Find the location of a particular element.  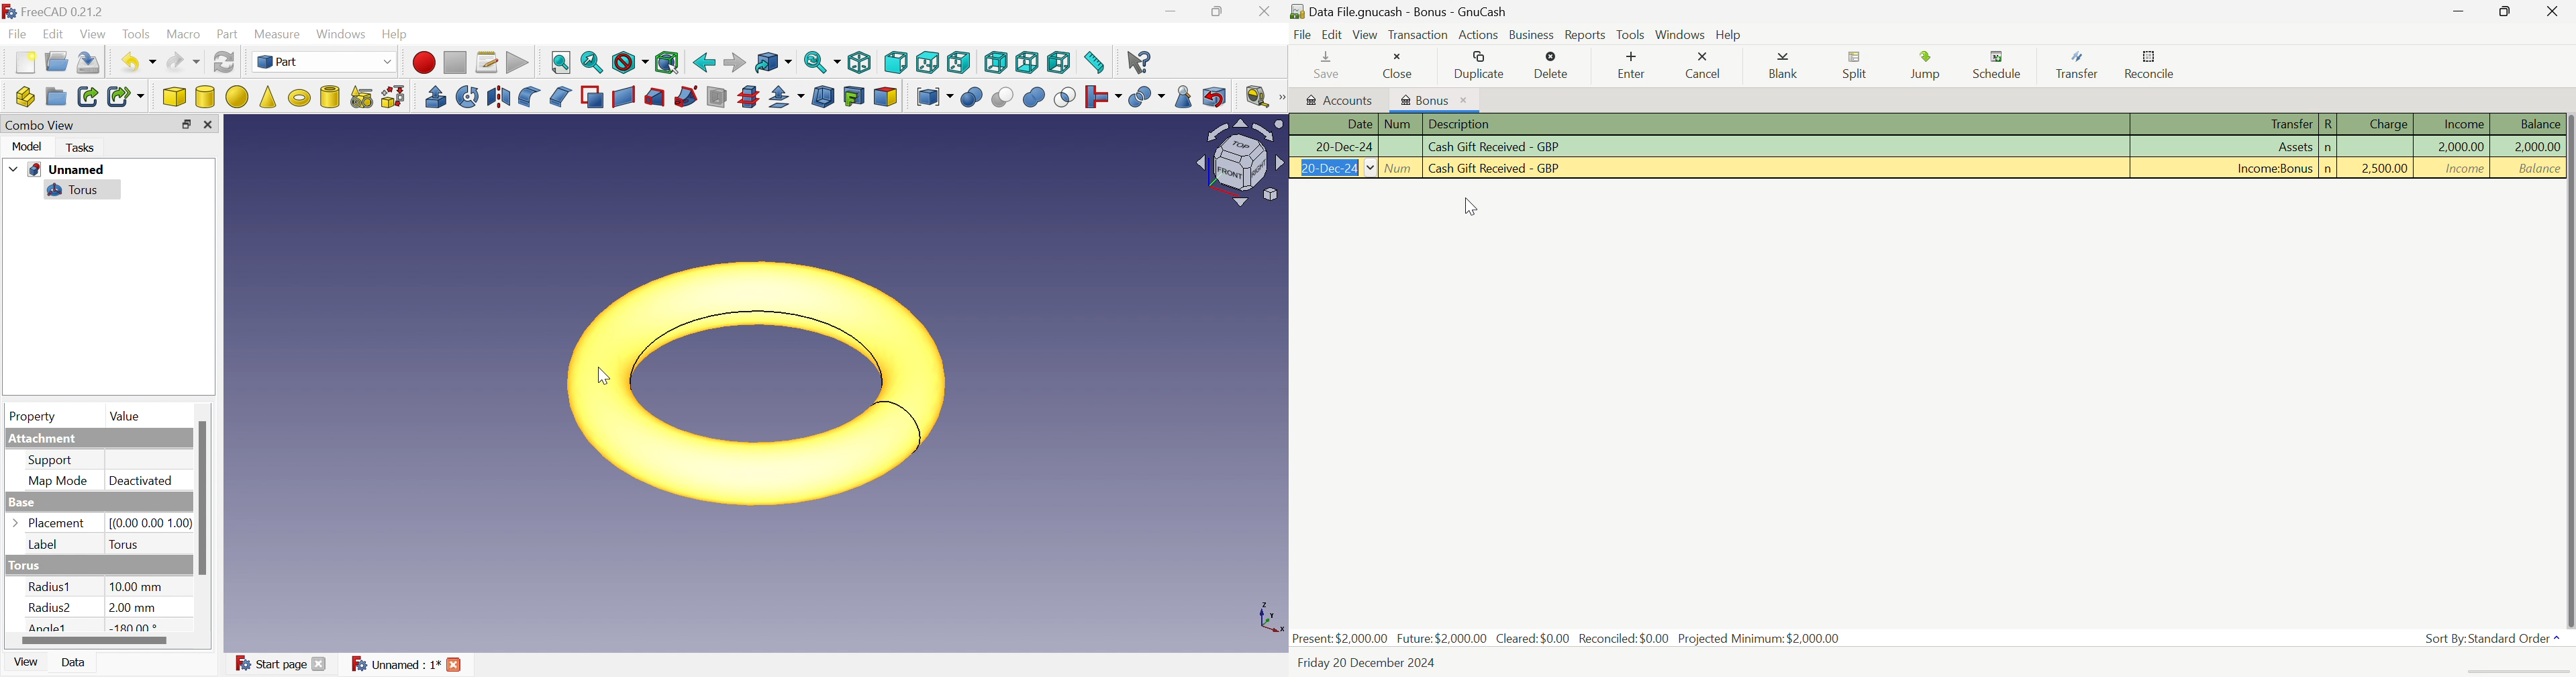

Balance is located at coordinates (2528, 168).